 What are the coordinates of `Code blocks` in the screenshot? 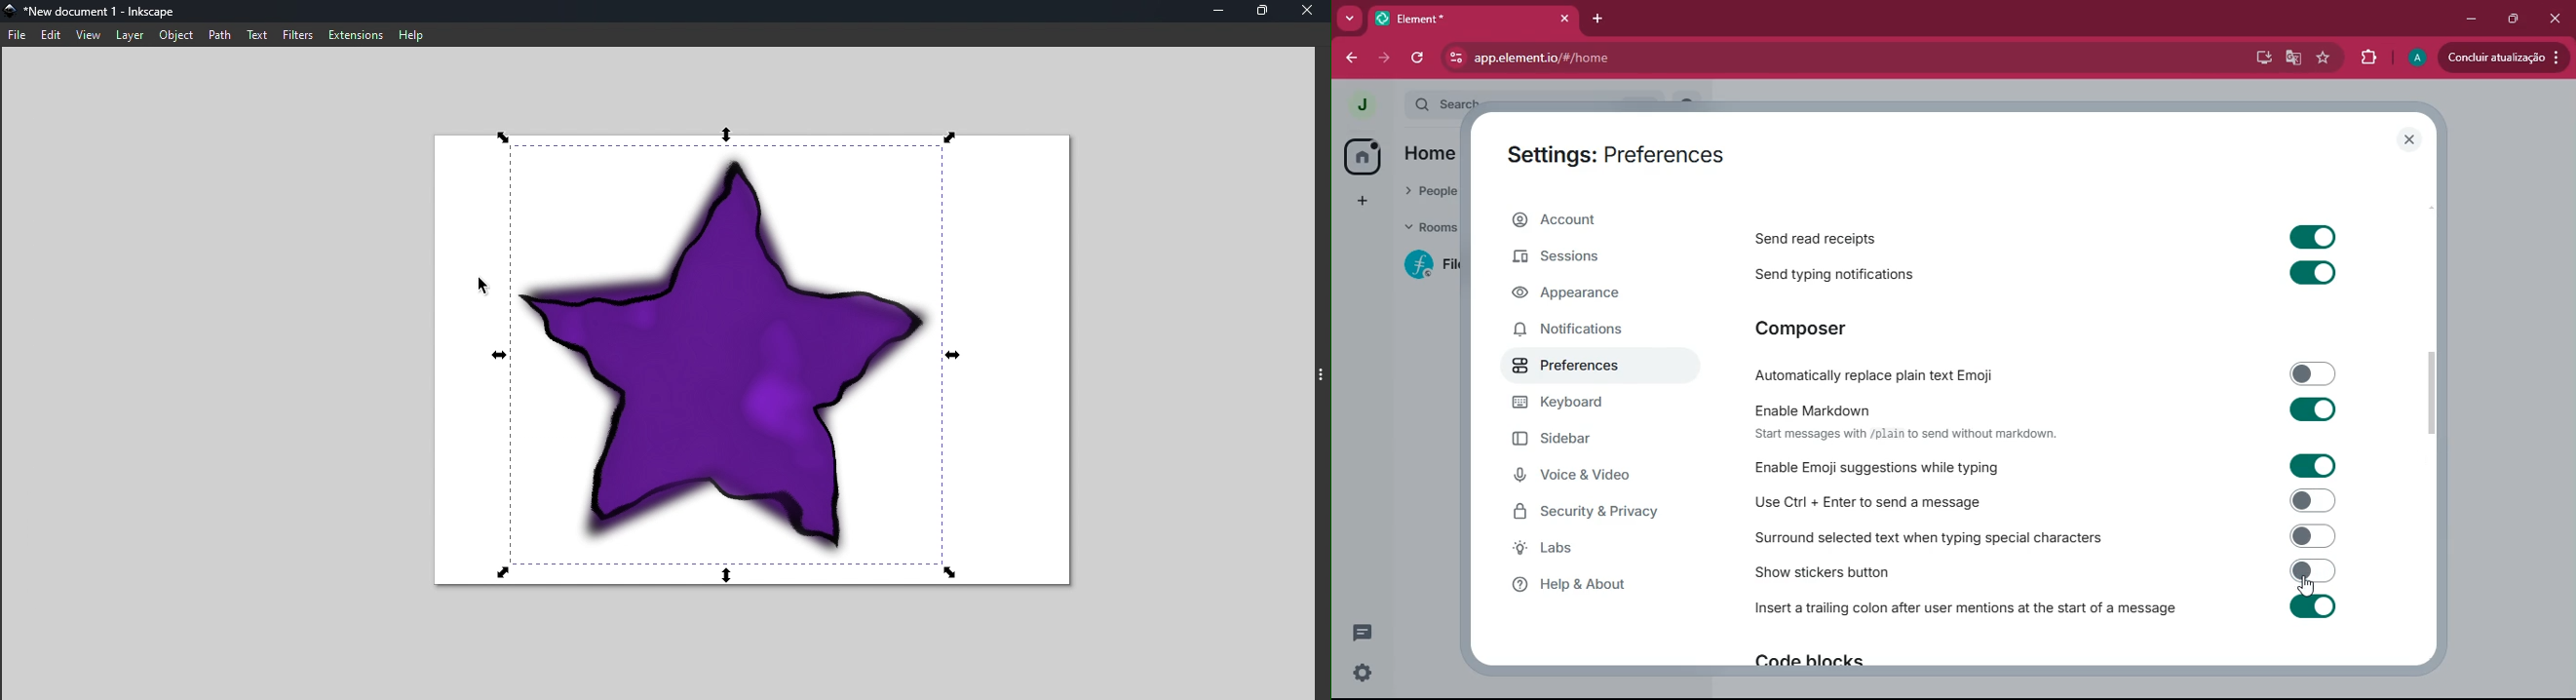 It's located at (1809, 664).